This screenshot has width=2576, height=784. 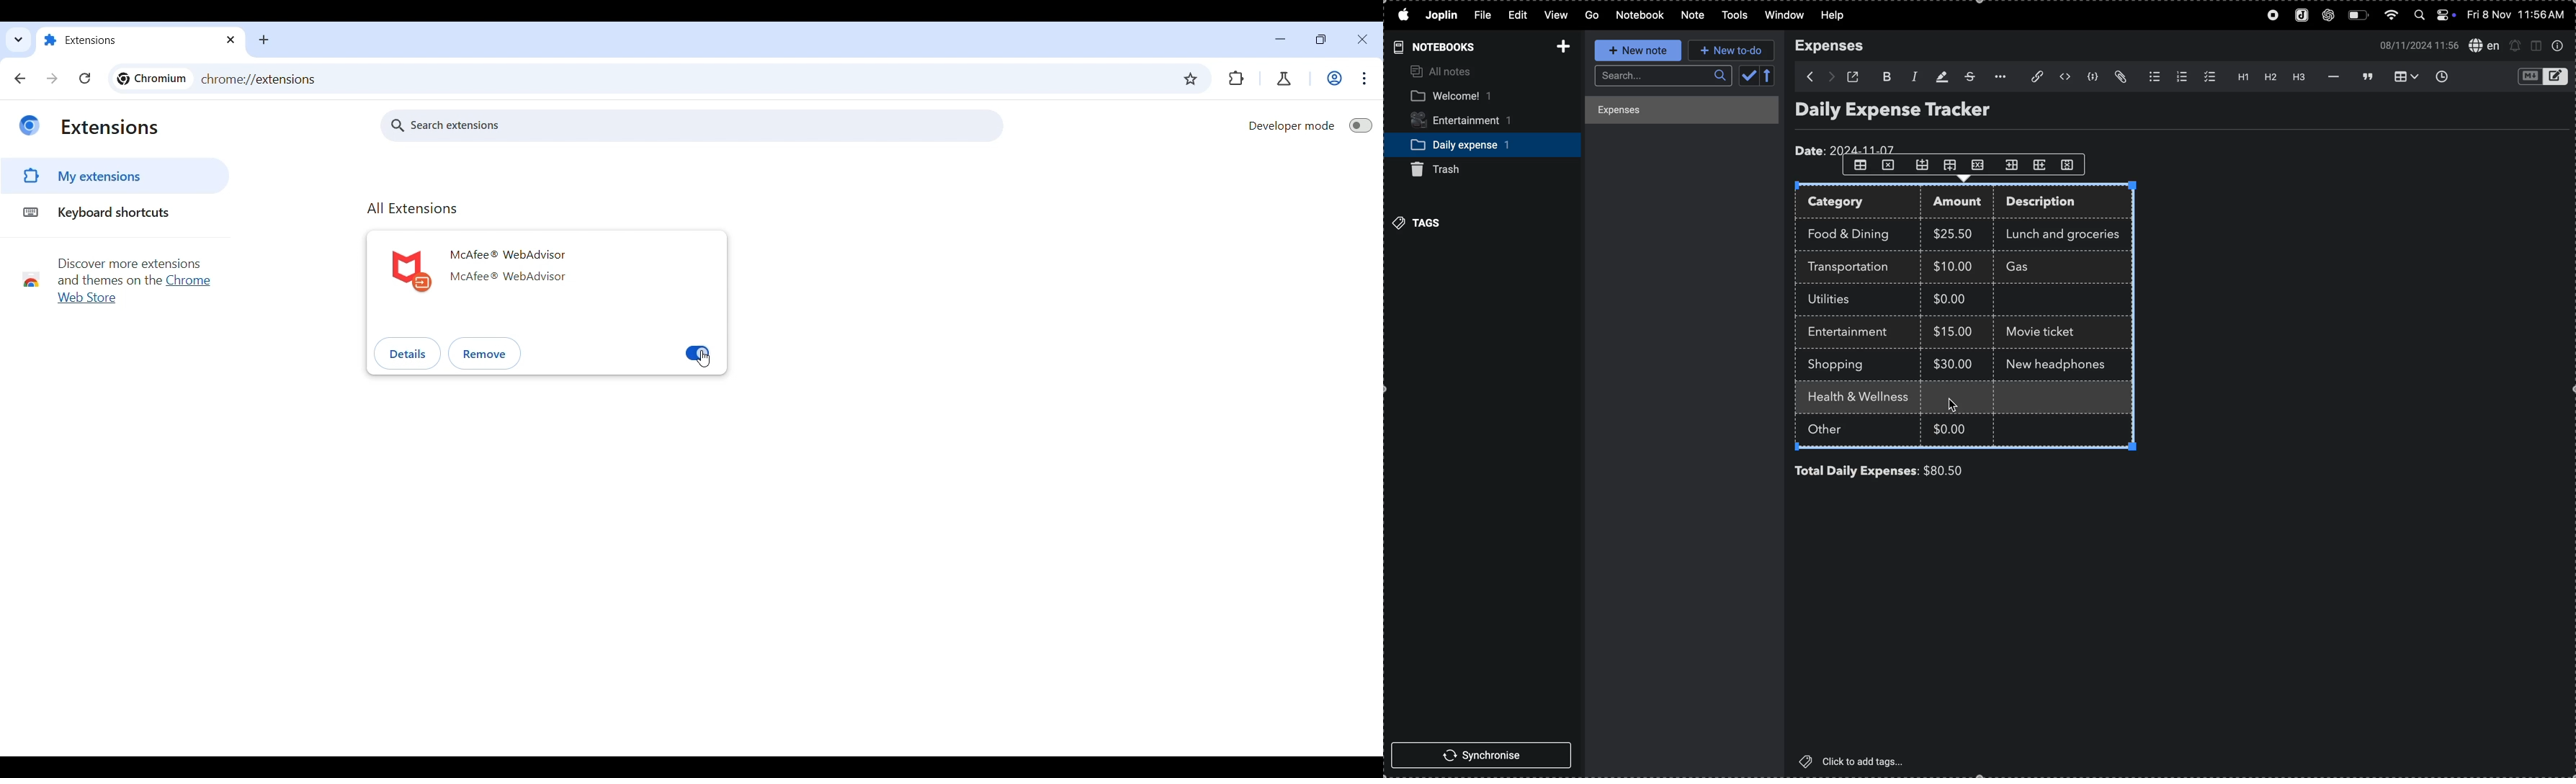 What do you see at coordinates (2061, 362) in the screenshot?
I see `new headphones` at bounding box center [2061, 362].